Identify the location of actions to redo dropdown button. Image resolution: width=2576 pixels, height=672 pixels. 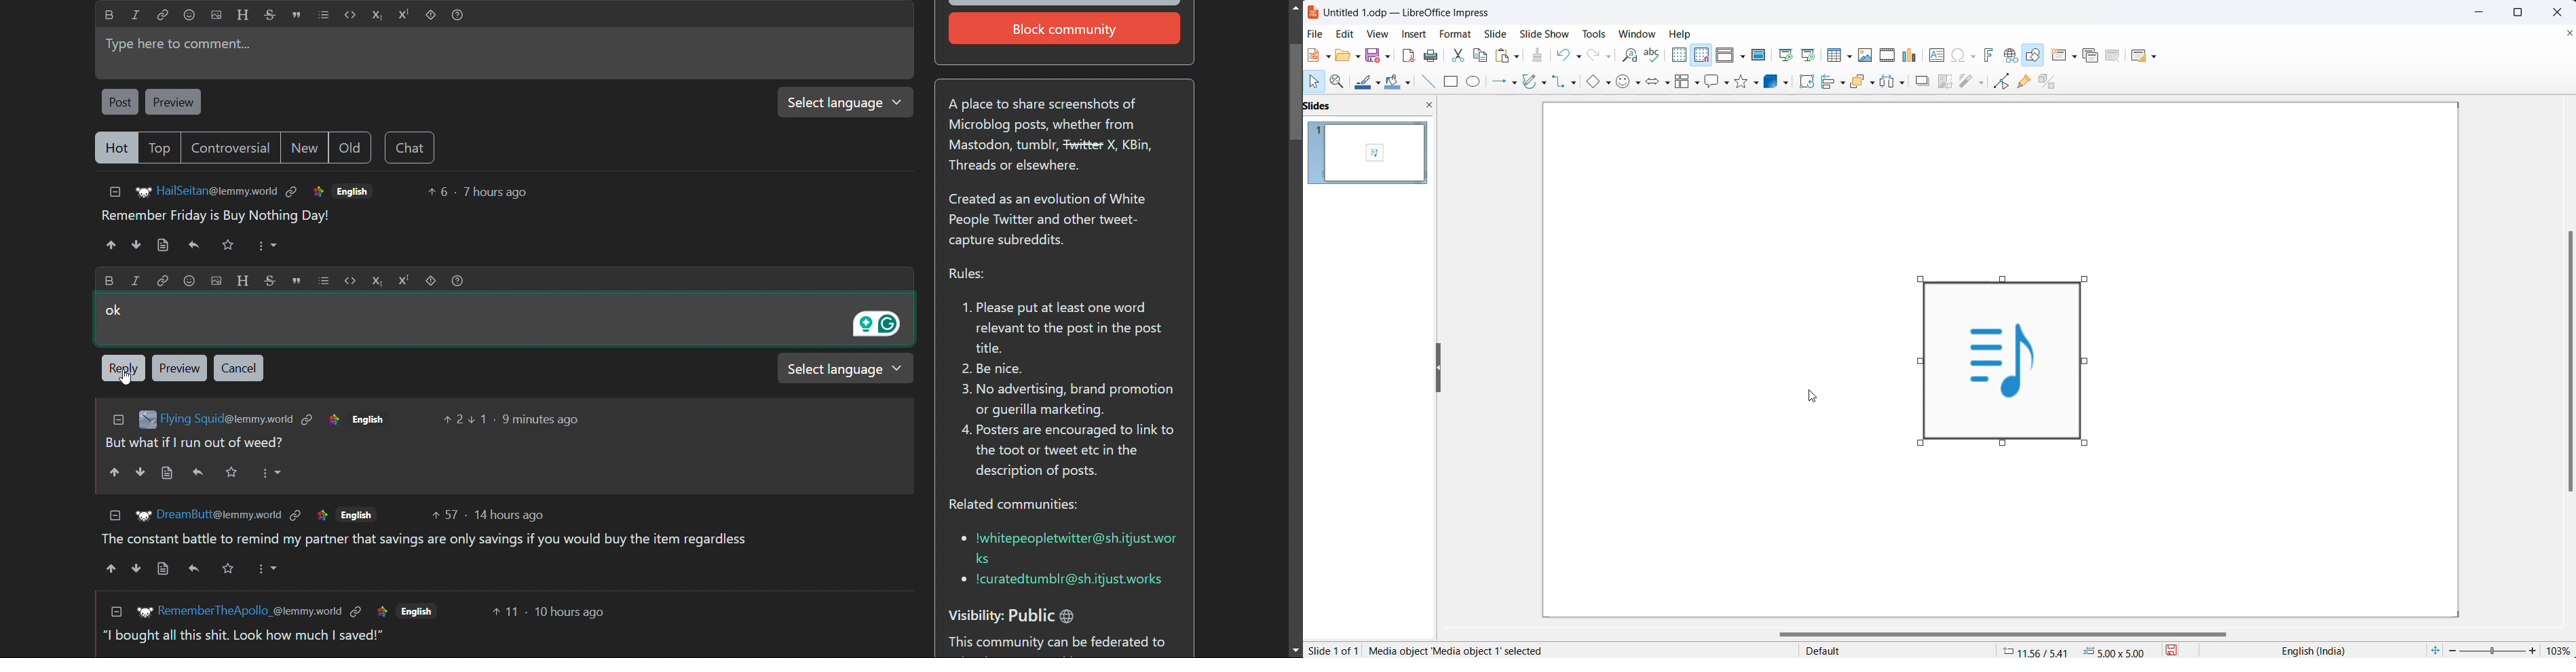
(1613, 56).